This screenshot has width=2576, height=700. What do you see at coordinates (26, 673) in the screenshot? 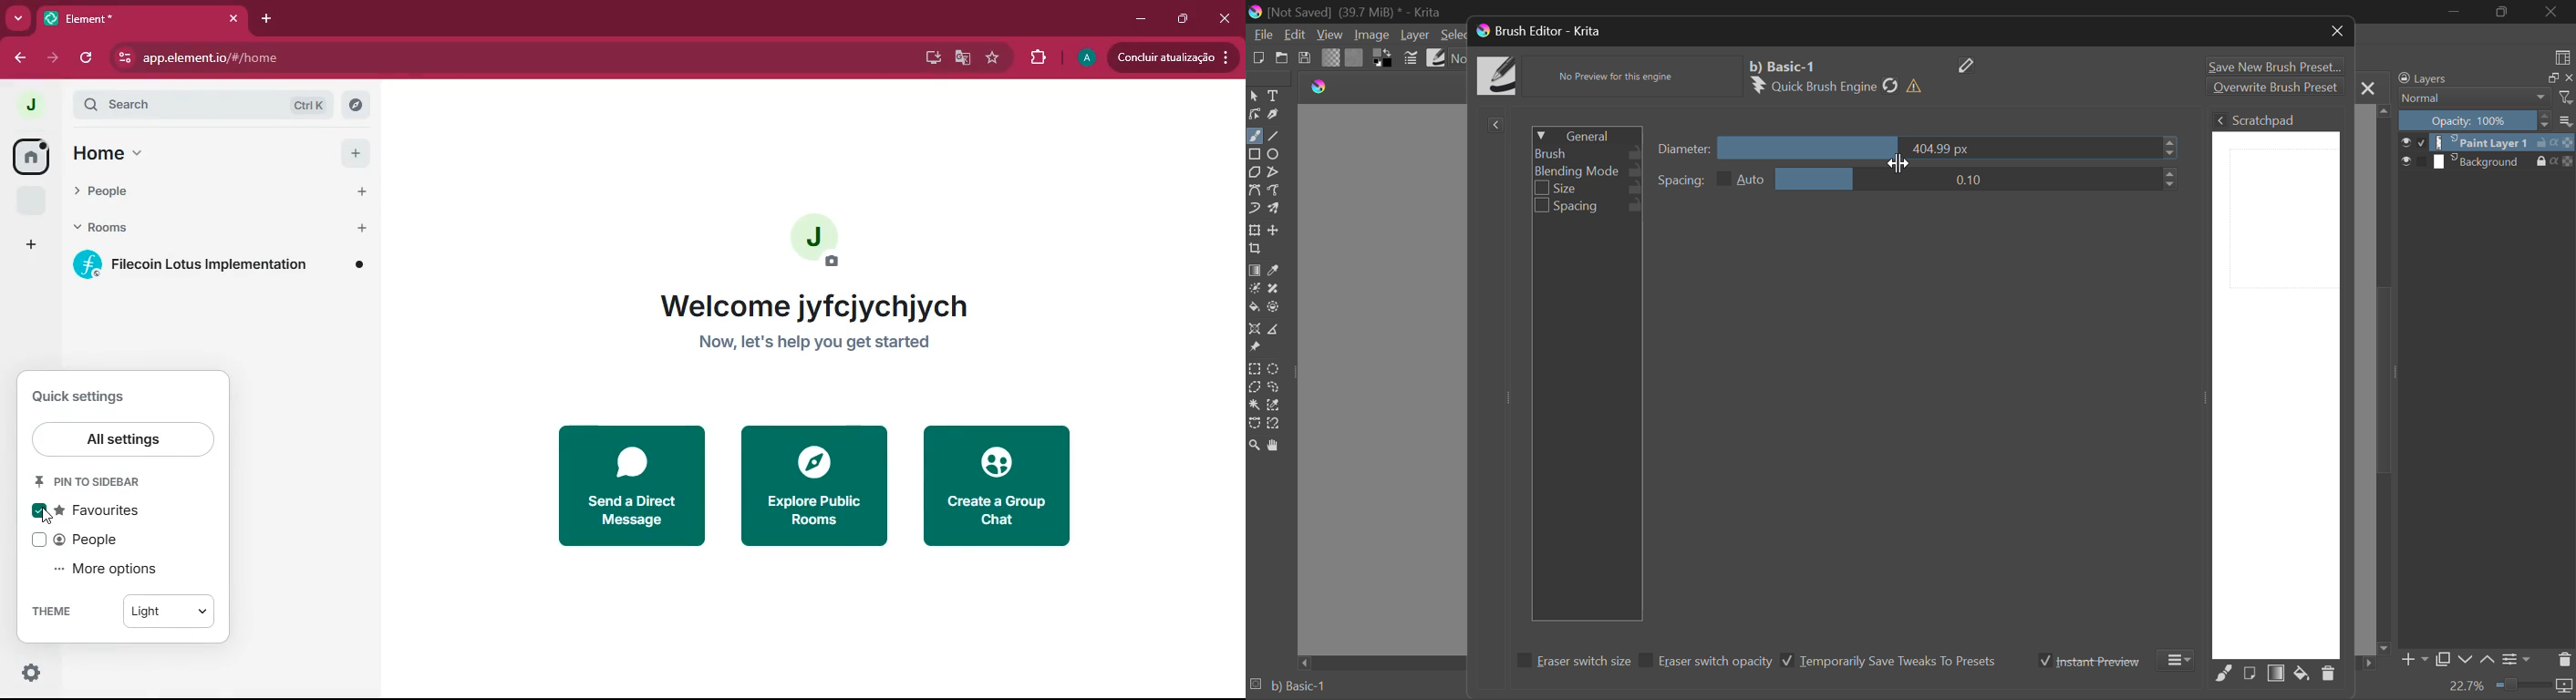
I see `options` at bounding box center [26, 673].